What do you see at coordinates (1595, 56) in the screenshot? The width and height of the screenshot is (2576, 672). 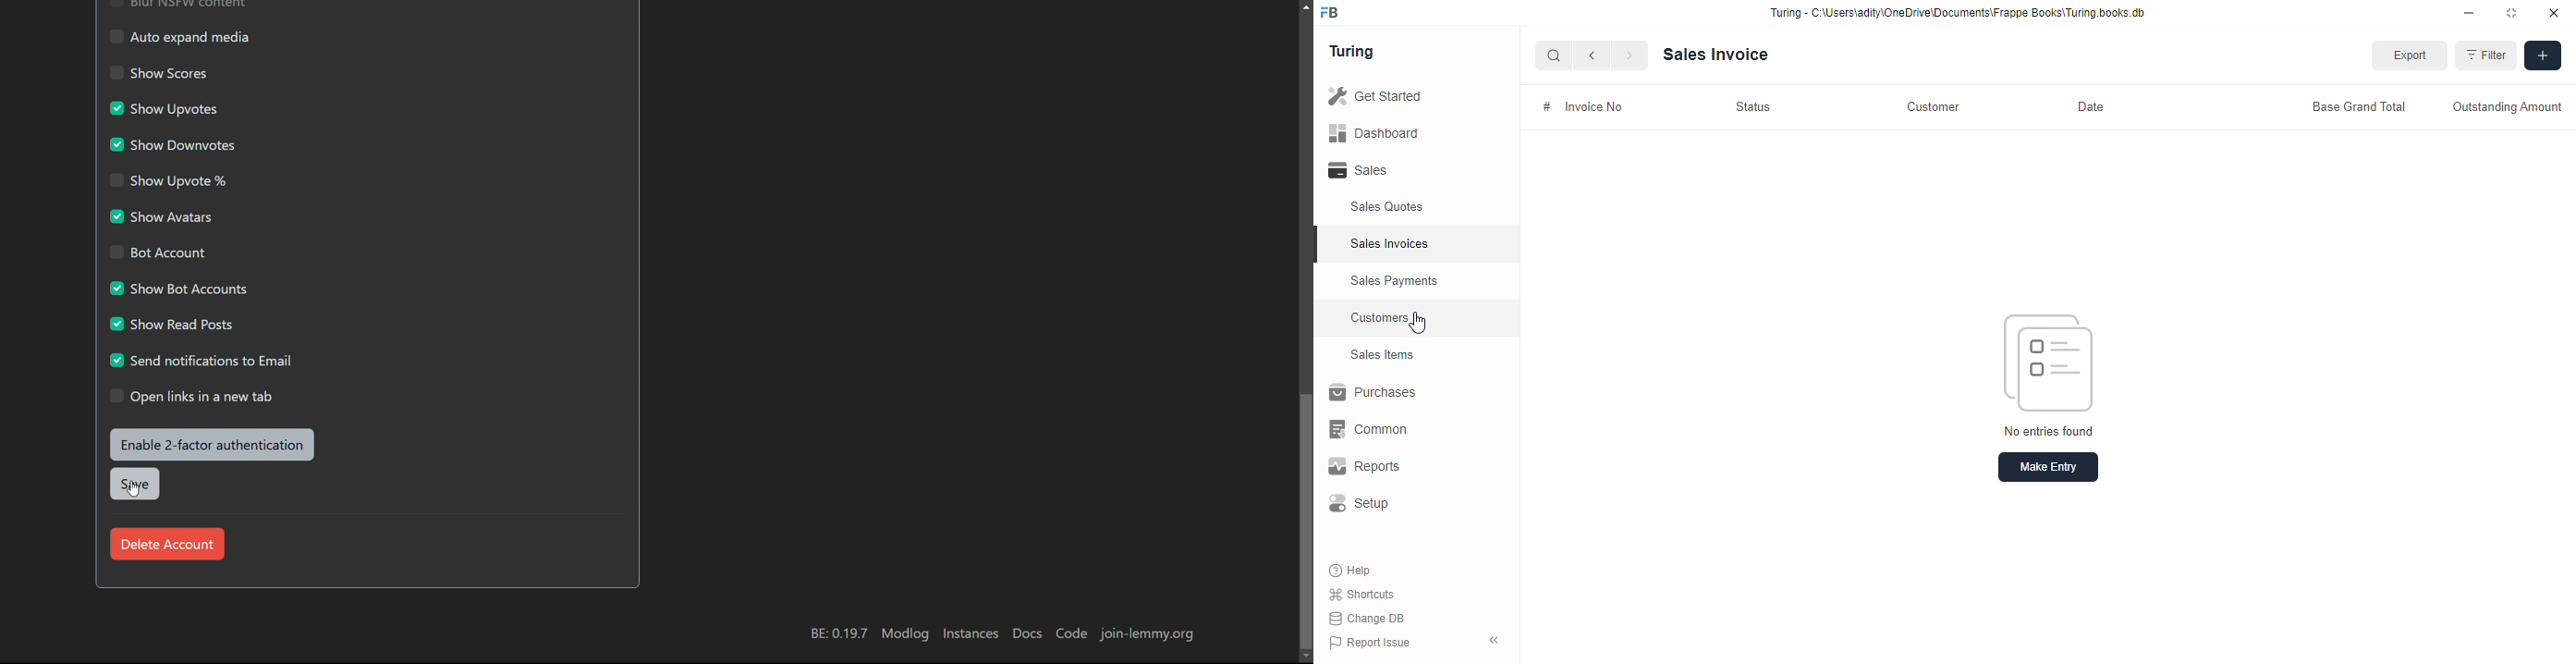 I see `go back` at bounding box center [1595, 56].